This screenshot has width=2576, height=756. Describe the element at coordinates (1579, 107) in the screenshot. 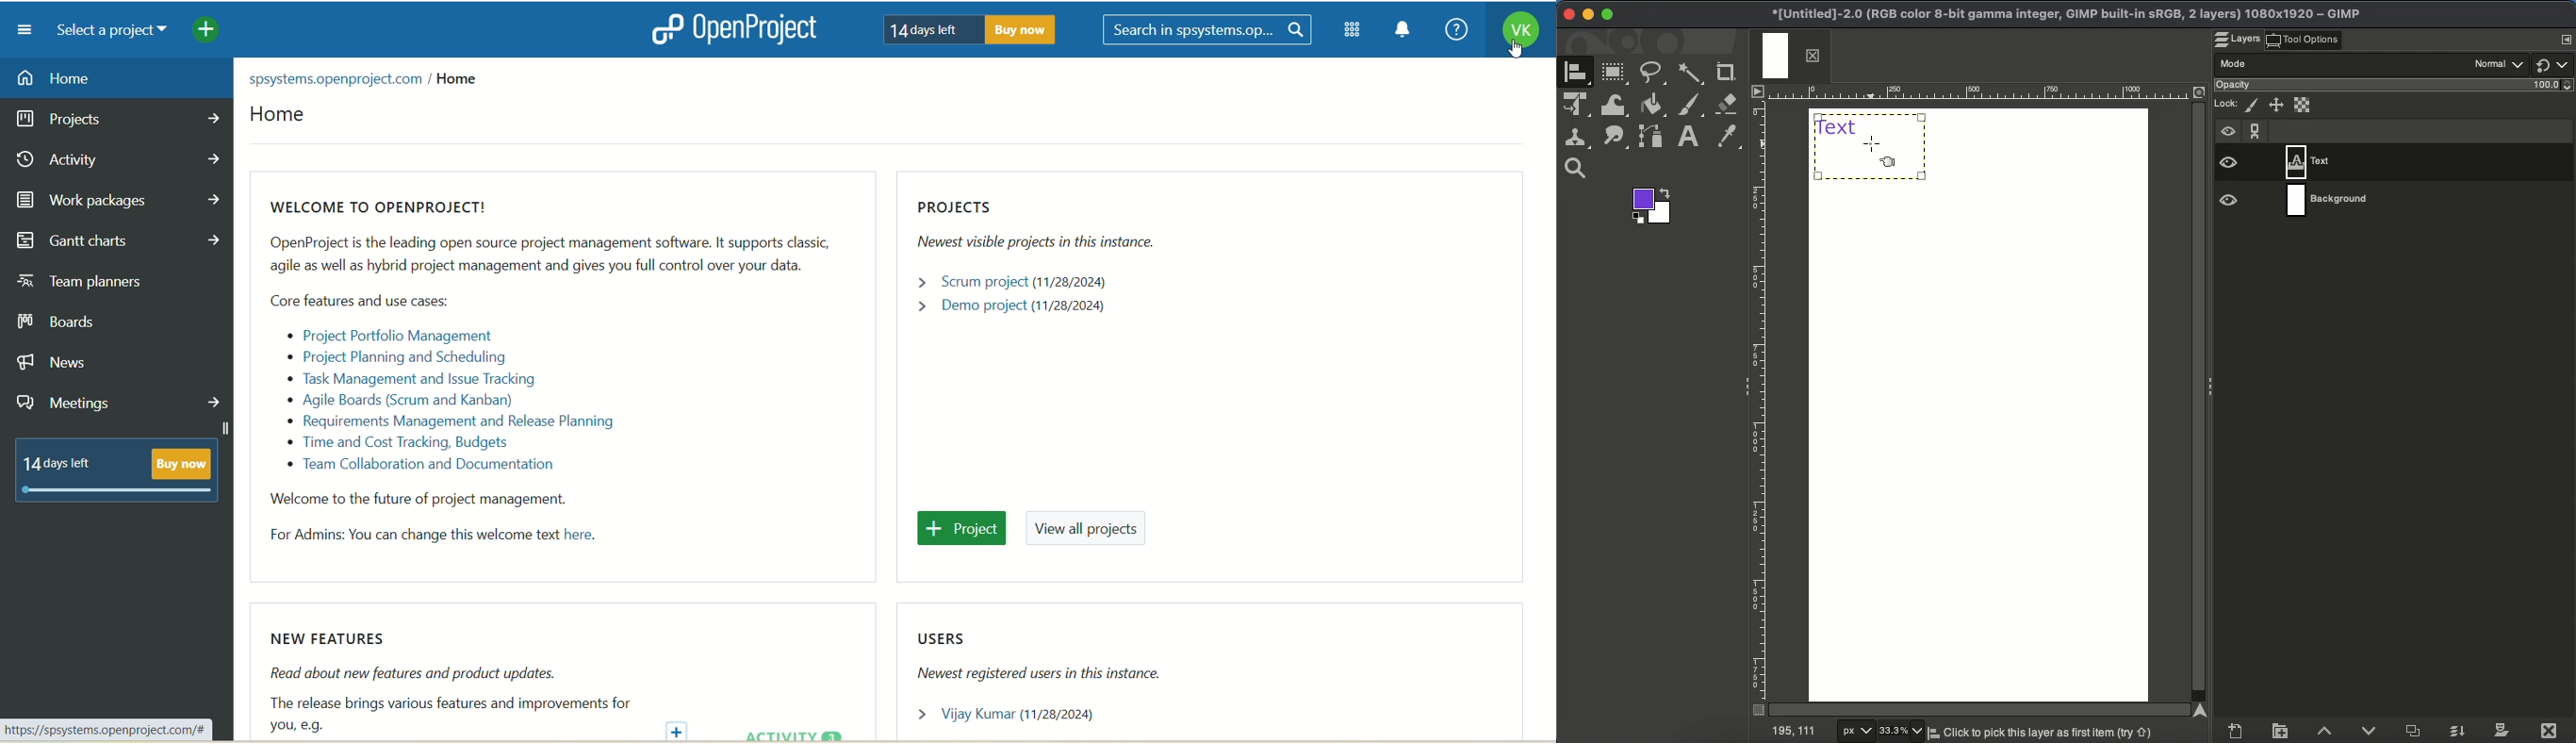

I see `Unified transformation` at that location.